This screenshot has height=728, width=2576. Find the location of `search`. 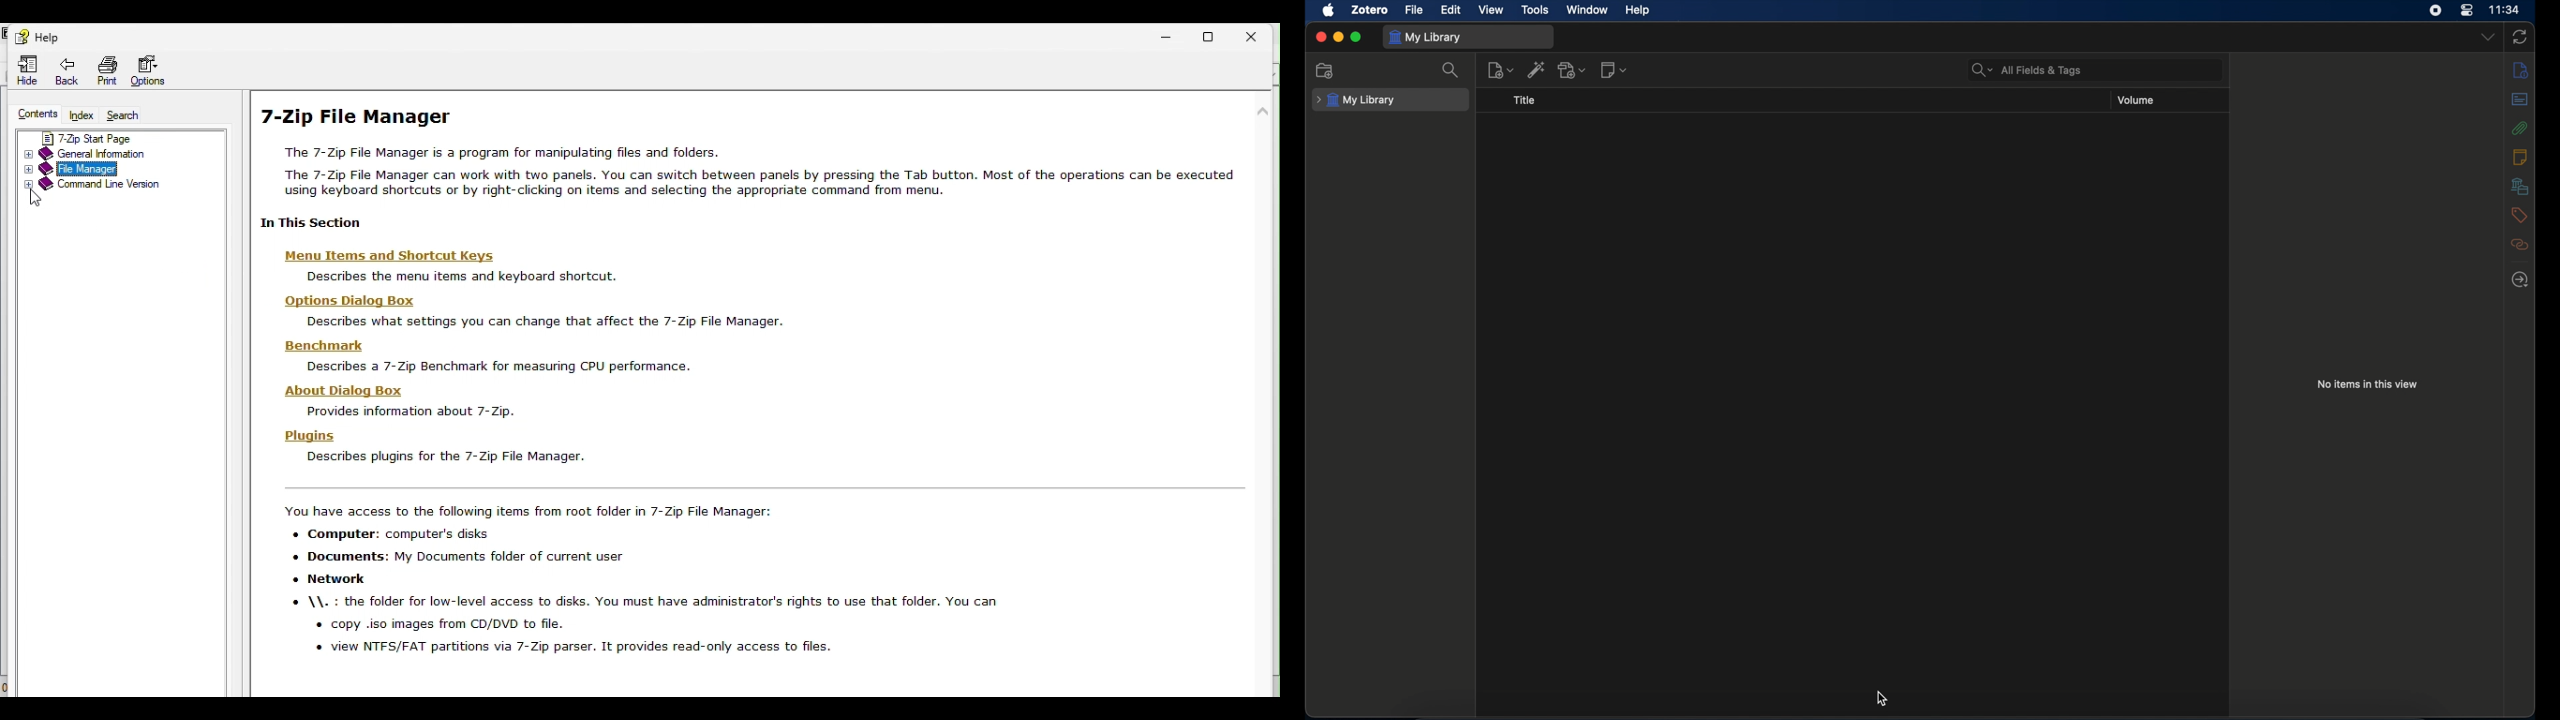

search is located at coordinates (1452, 71).